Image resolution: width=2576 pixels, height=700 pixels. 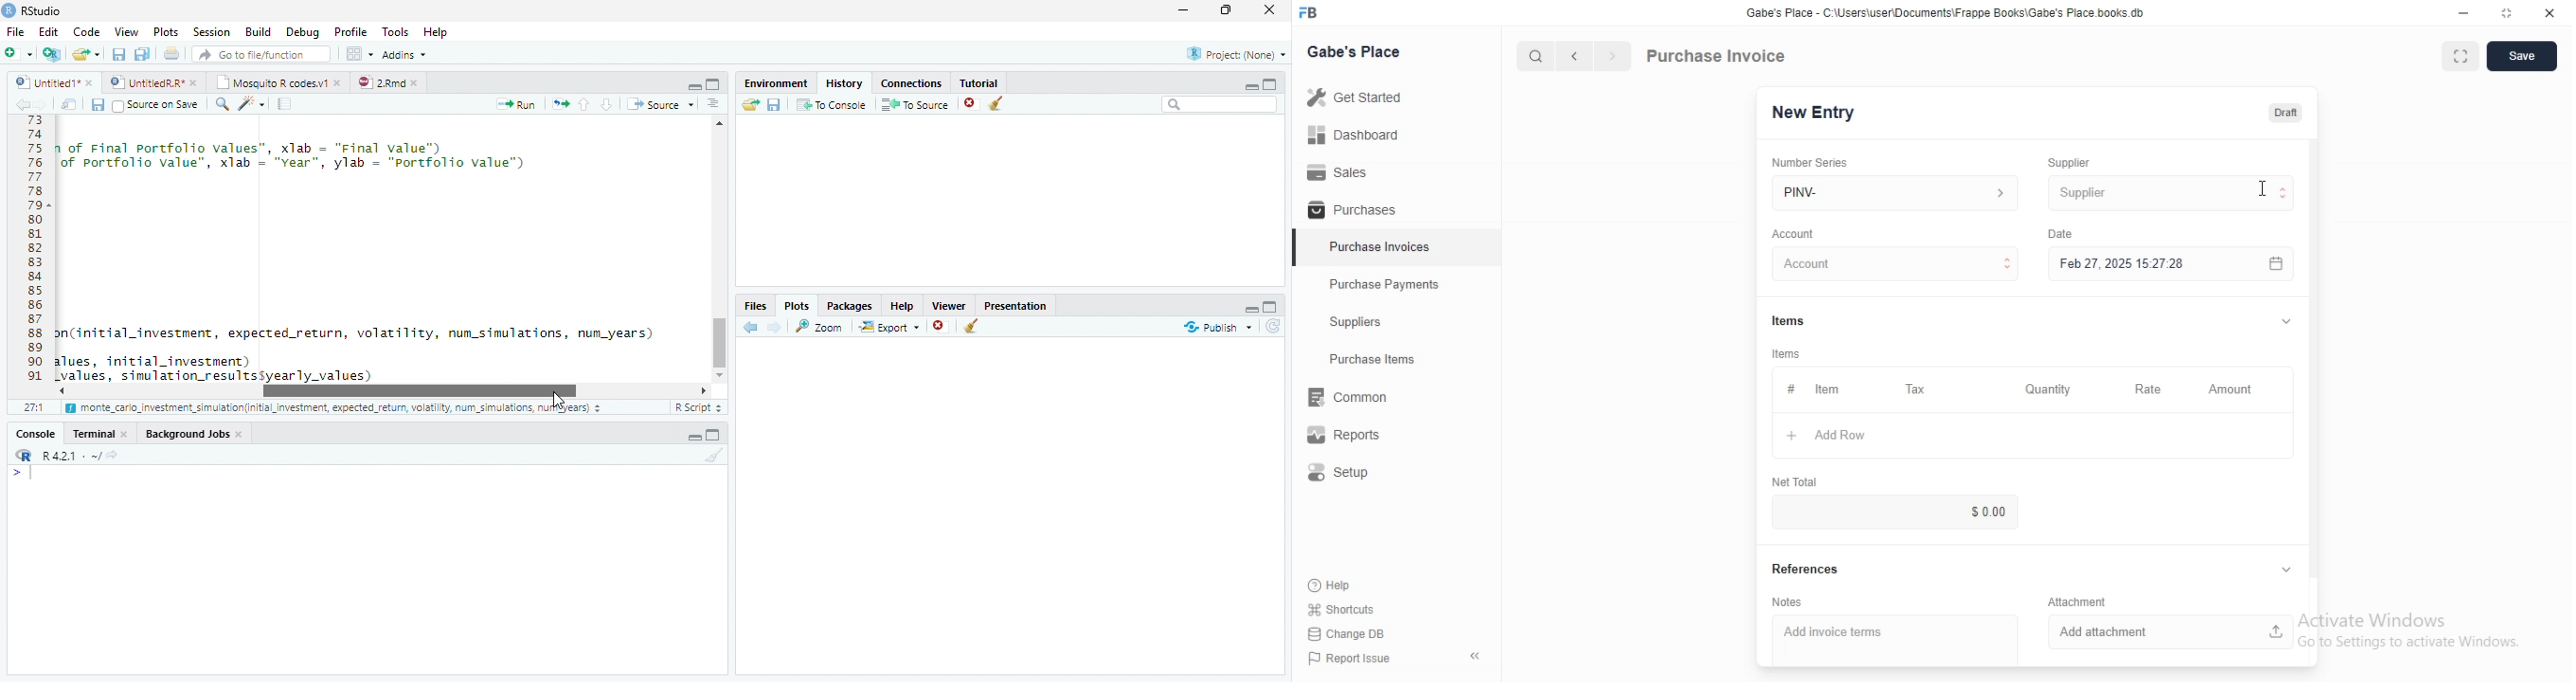 What do you see at coordinates (973, 103) in the screenshot?
I see `Remove Selected` at bounding box center [973, 103].